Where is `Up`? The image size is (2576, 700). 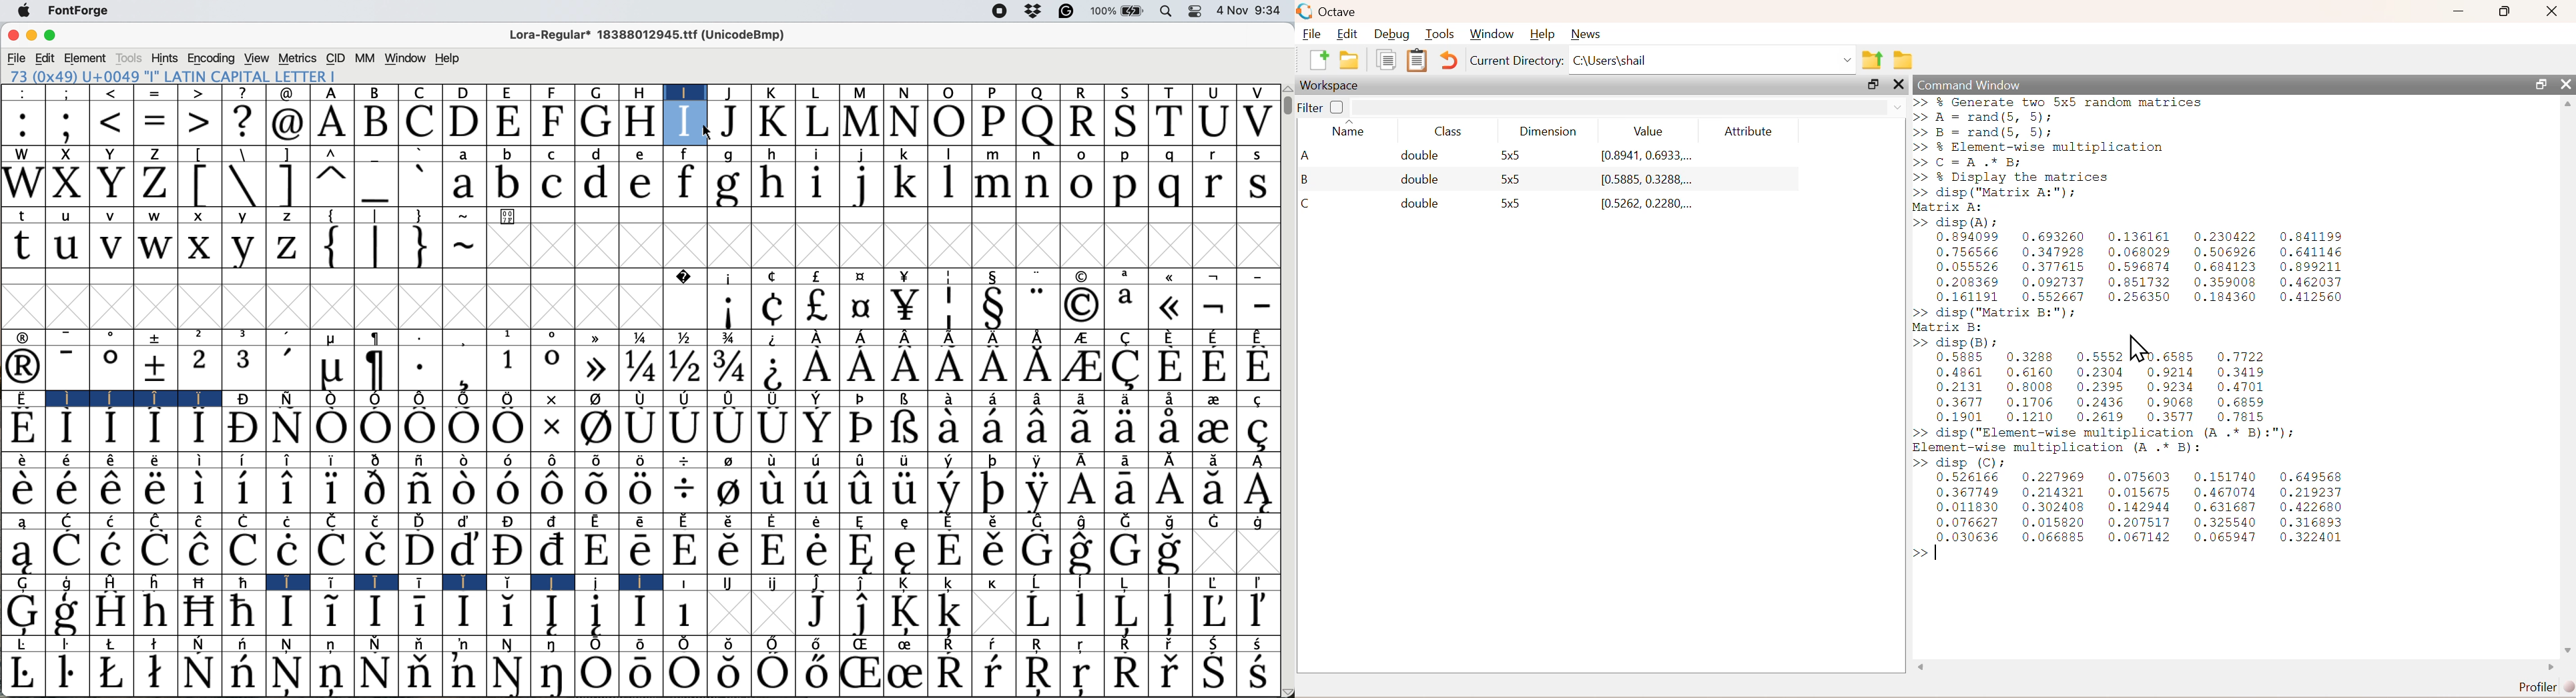
Up is located at coordinates (2568, 105).